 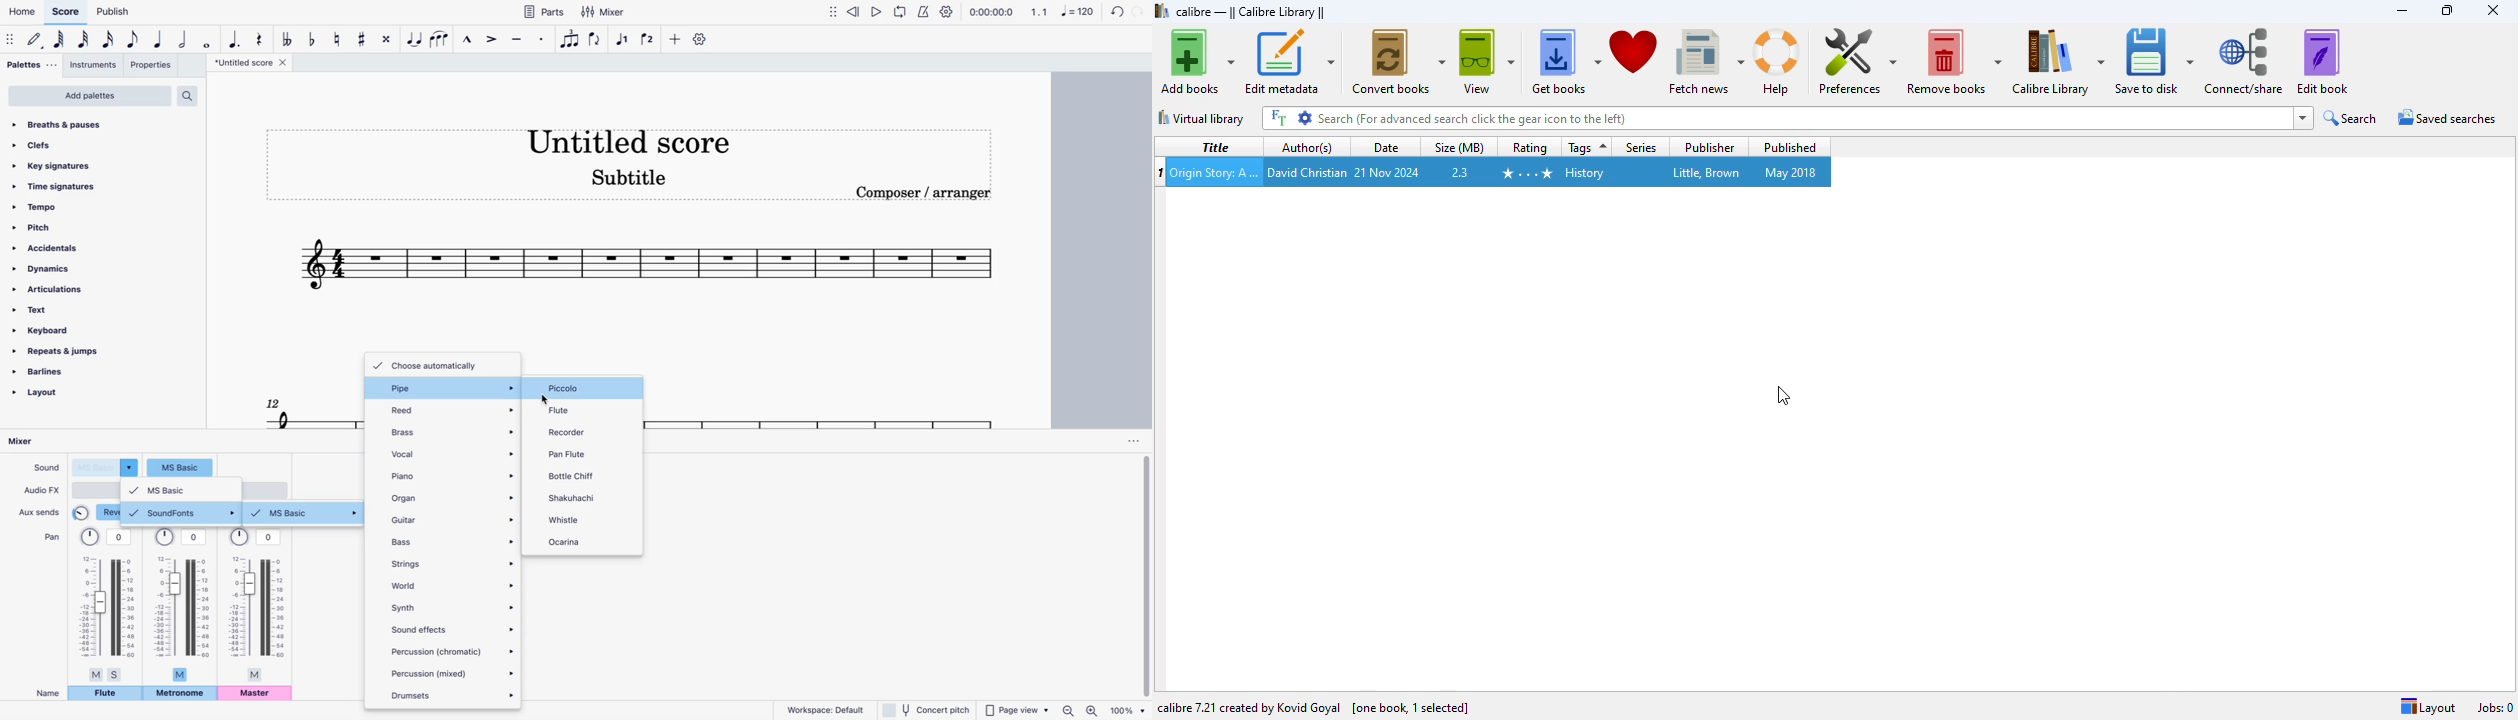 I want to click on voice 1, so click(x=623, y=40).